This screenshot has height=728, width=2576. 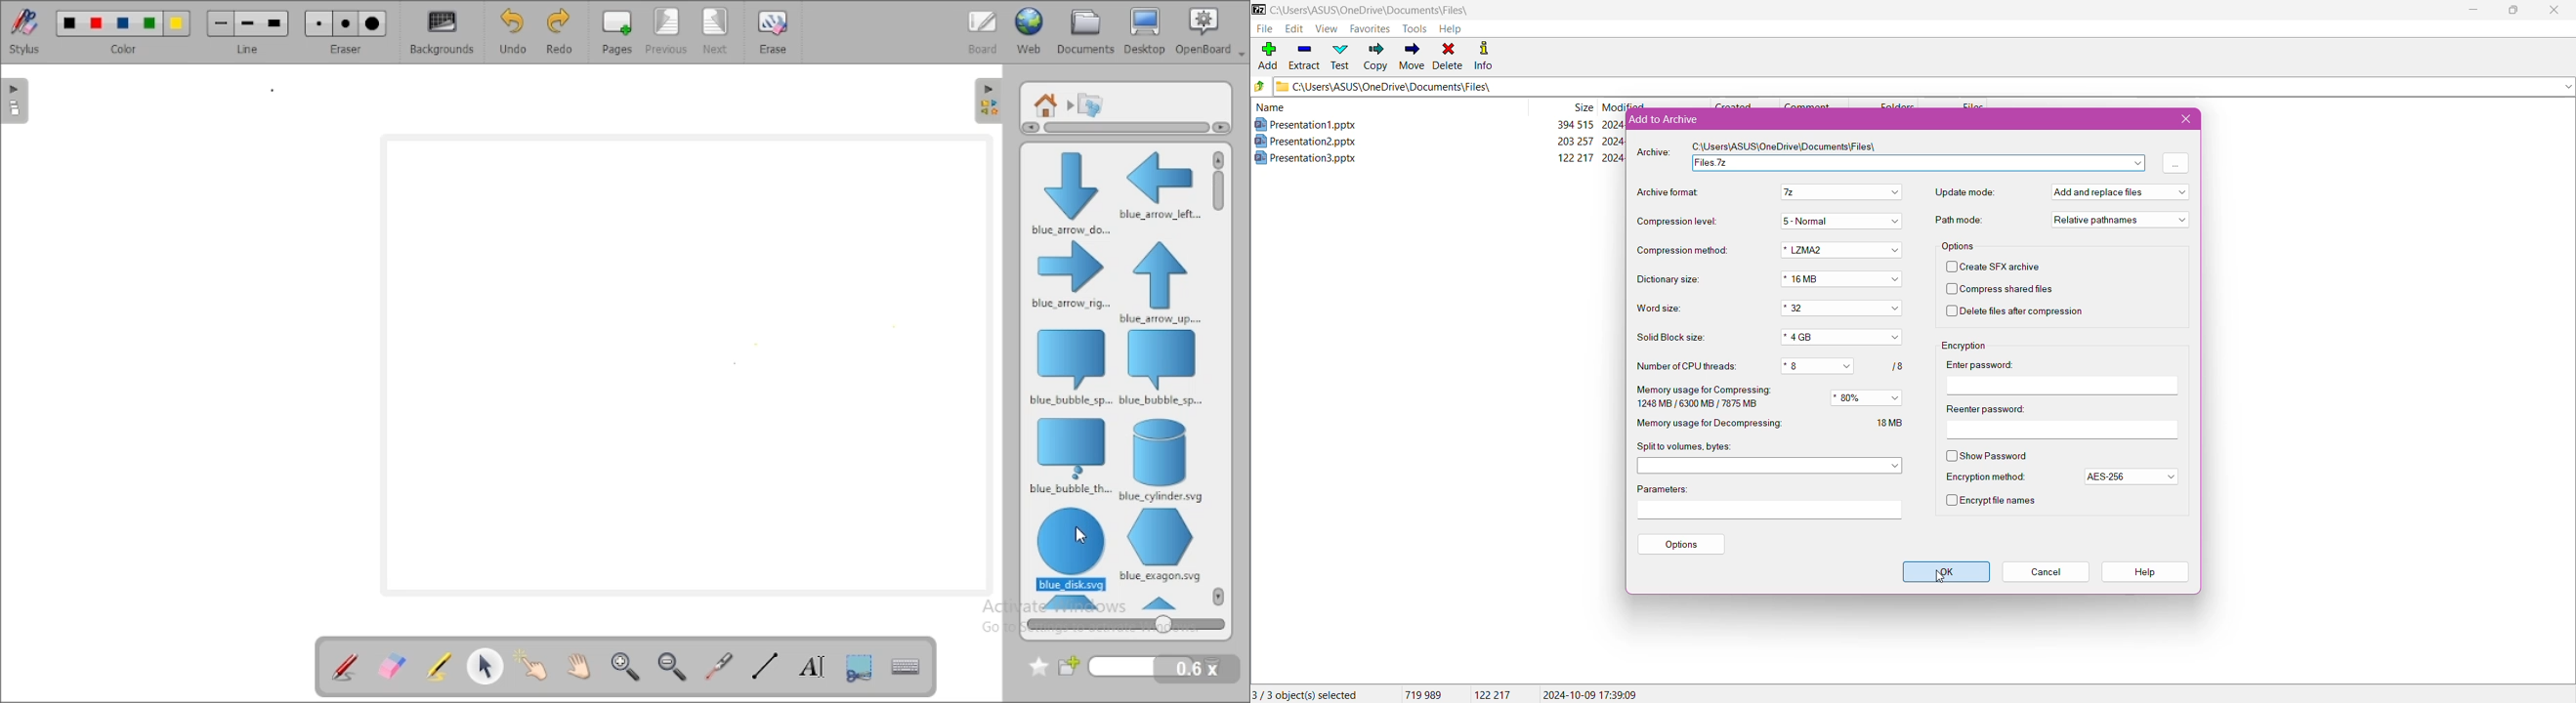 What do you see at coordinates (1304, 54) in the screenshot?
I see `Extract` at bounding box center [1304, 54].